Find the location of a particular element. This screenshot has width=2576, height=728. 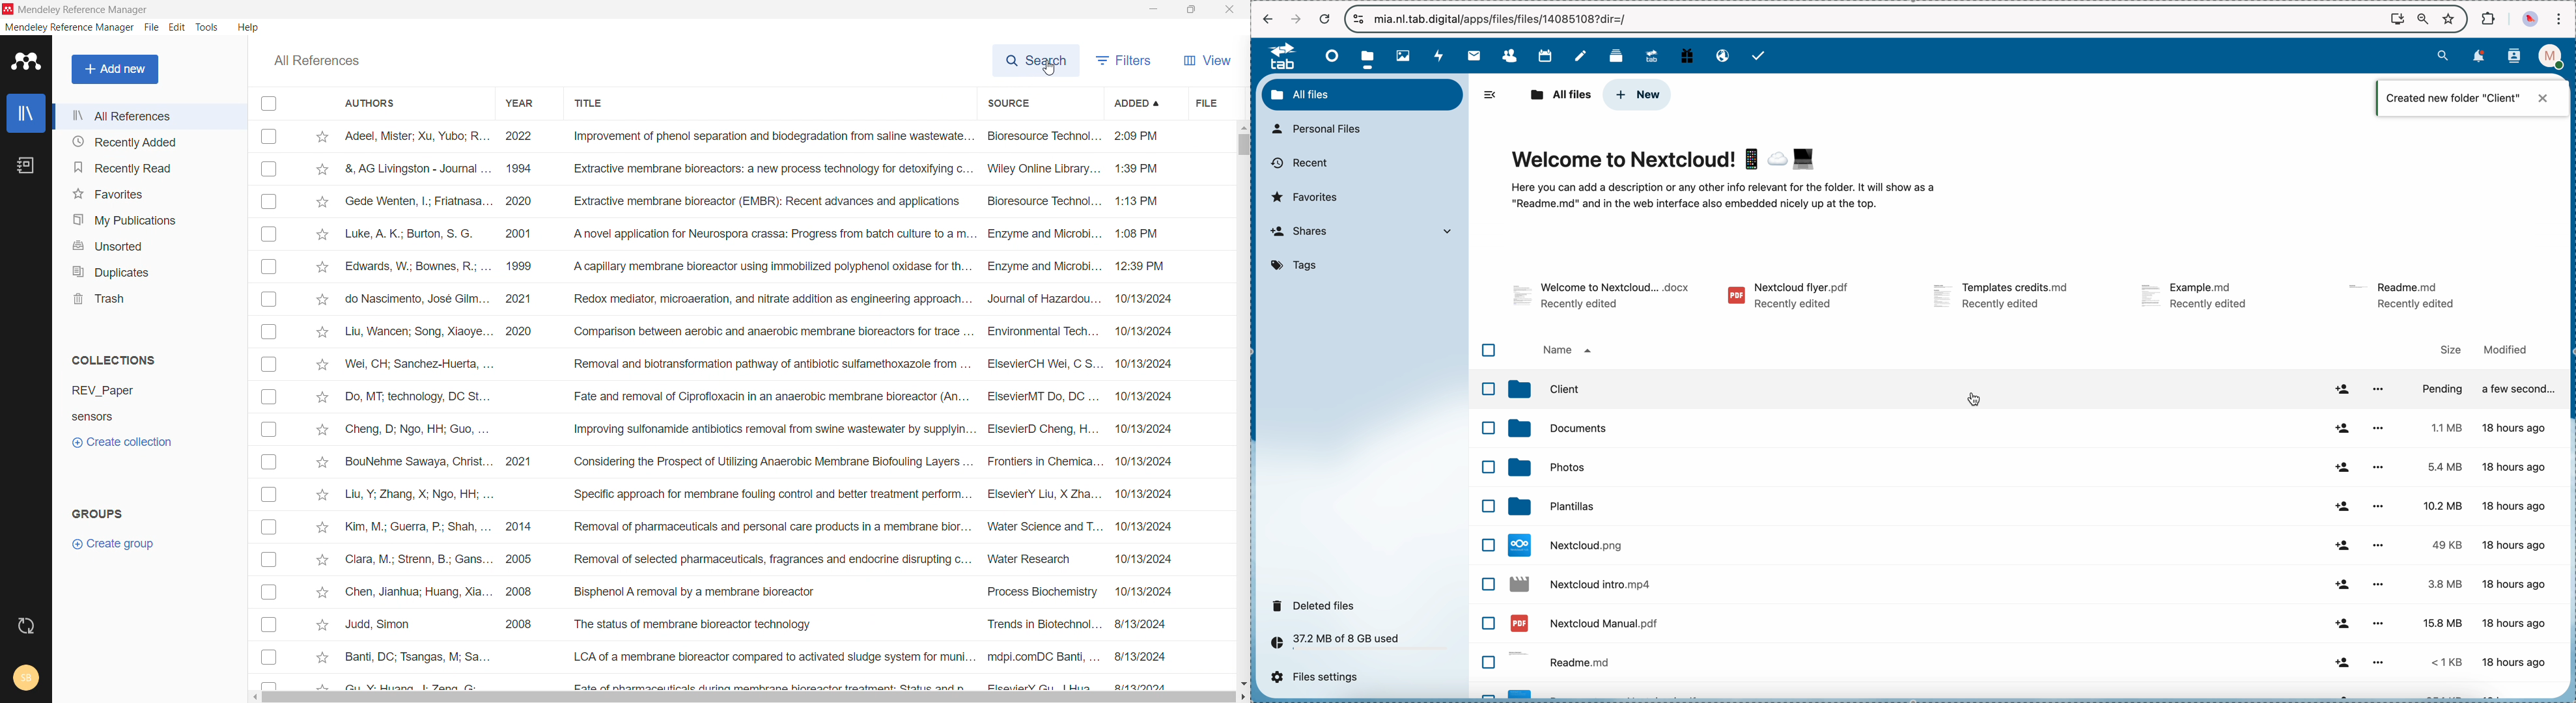

hide side bar is located at coordinates (1490, 95).